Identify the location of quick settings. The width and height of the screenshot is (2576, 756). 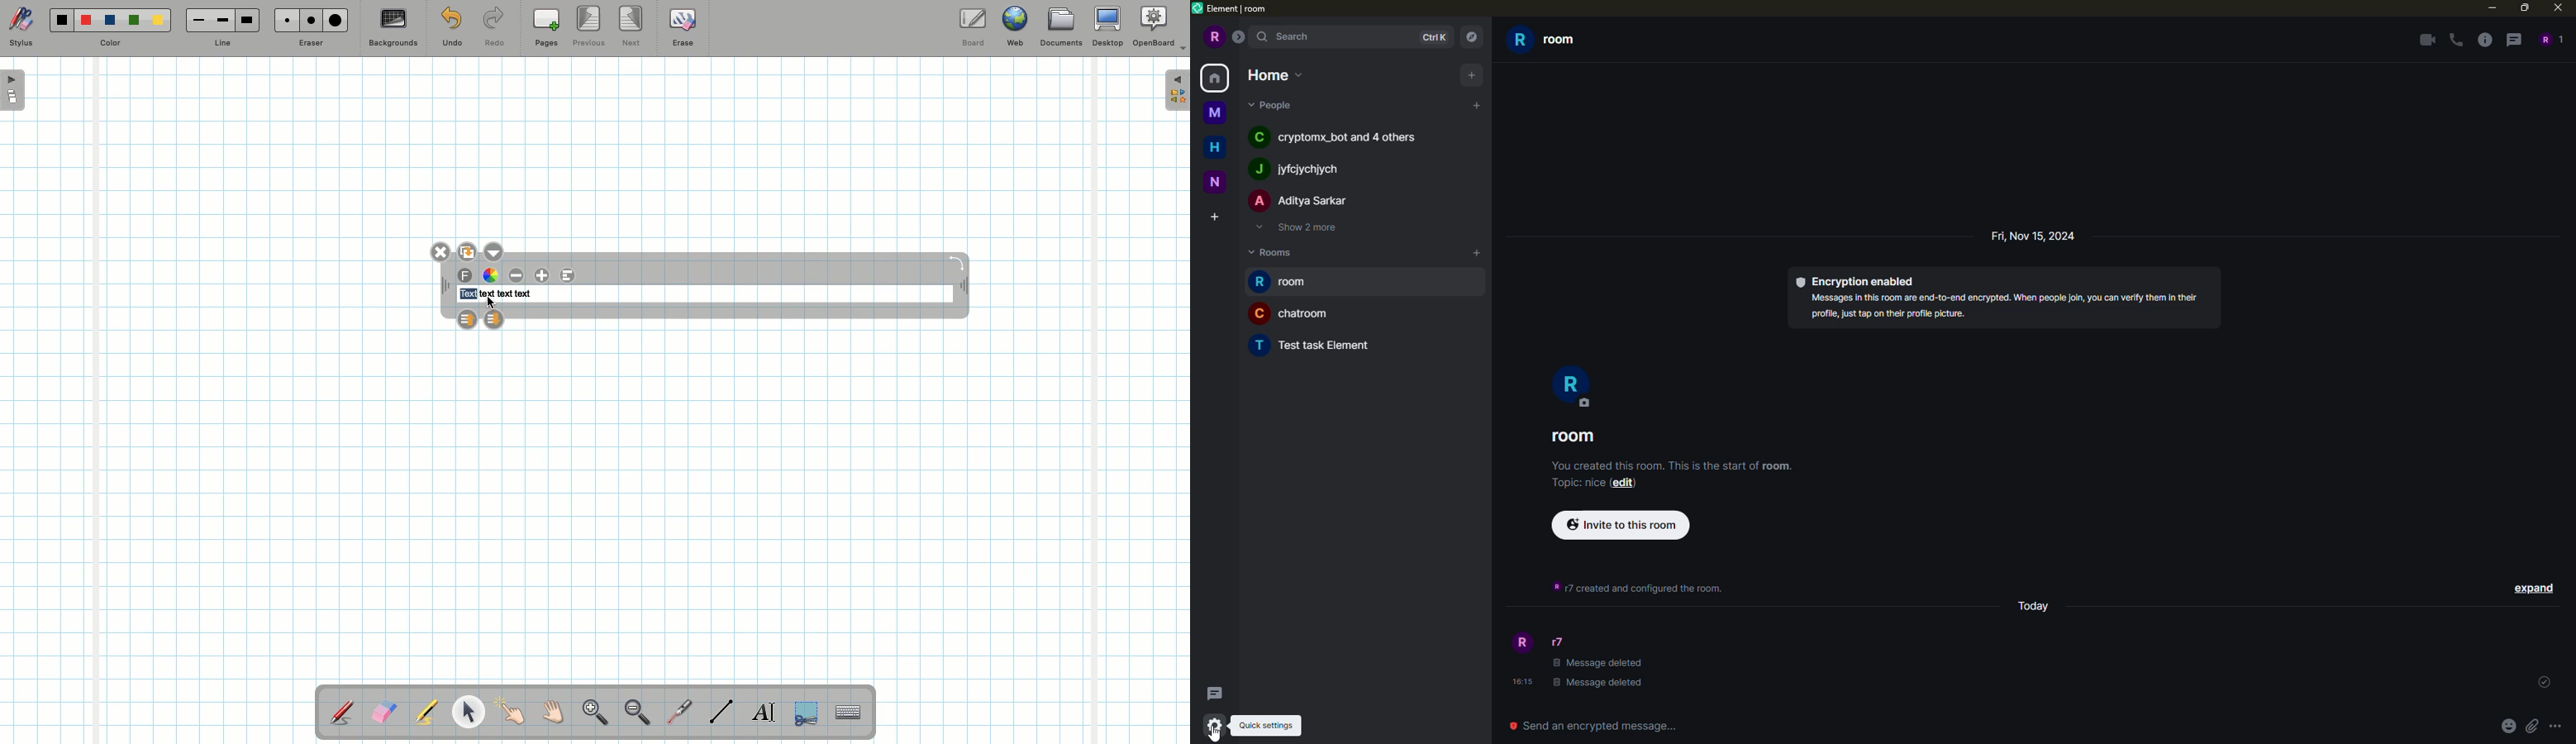
(1266, 725).